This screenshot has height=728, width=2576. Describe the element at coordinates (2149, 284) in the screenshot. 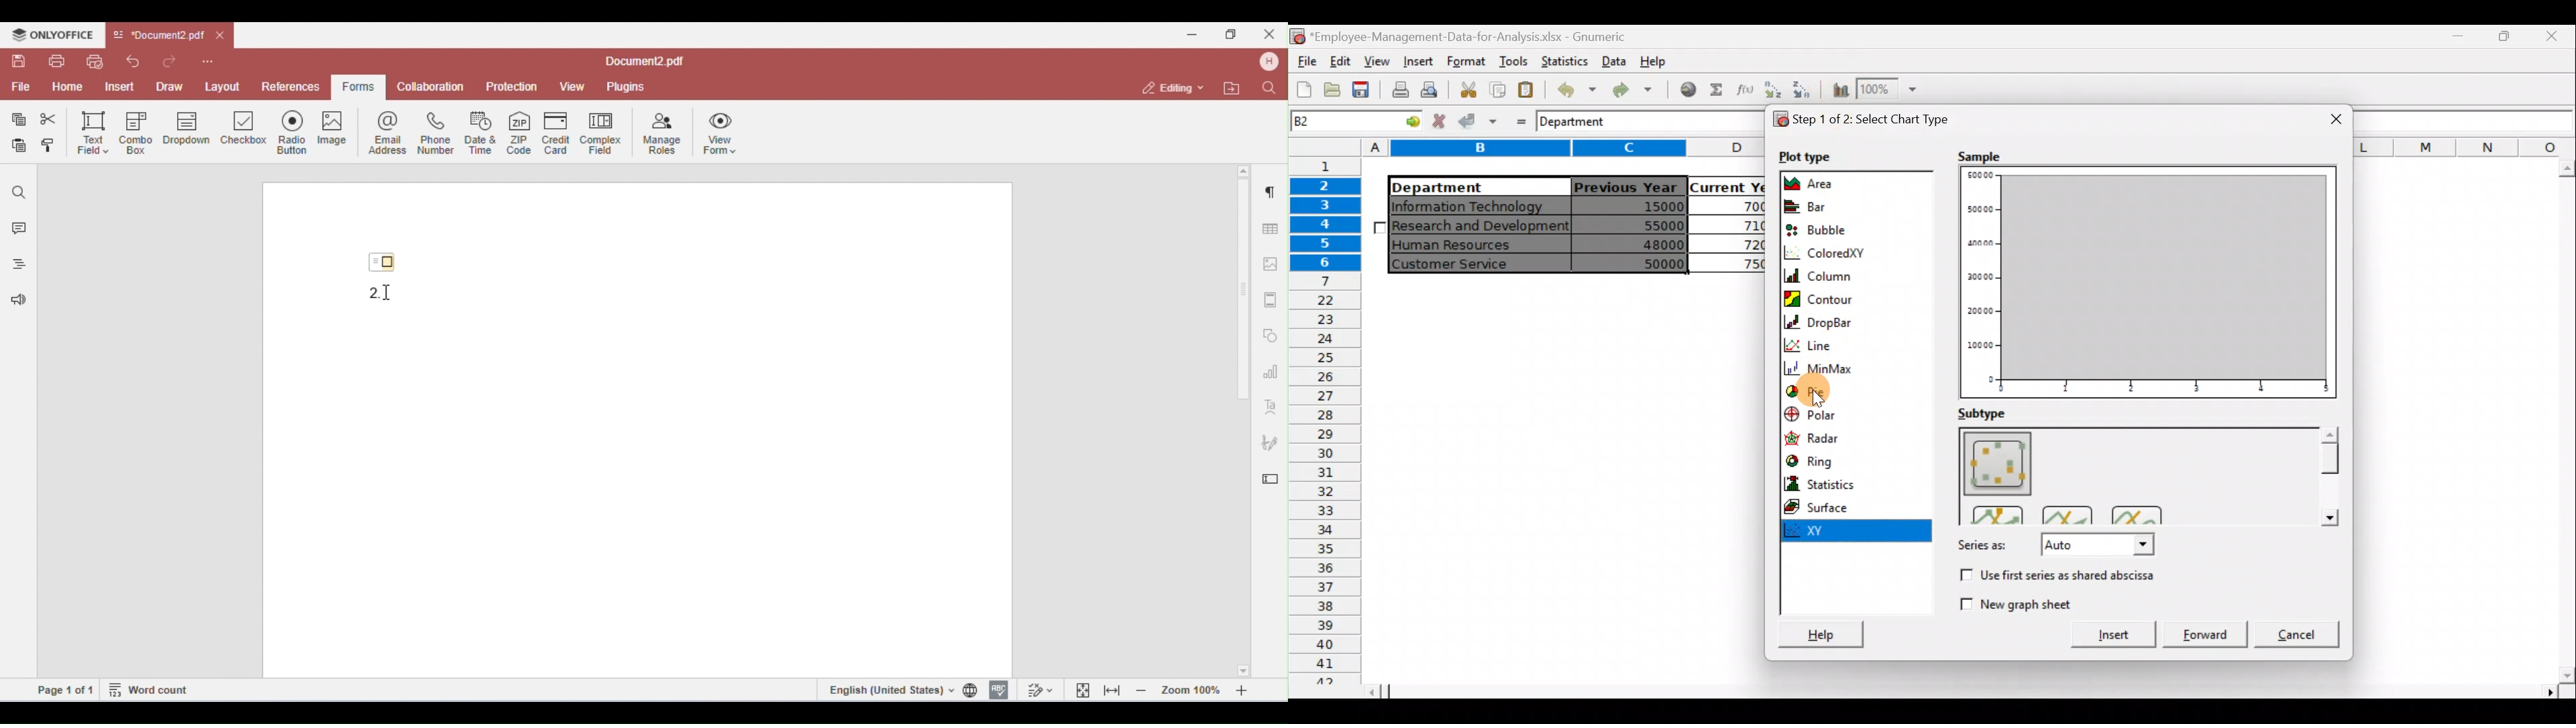

I see `Plot Preview` at that location.